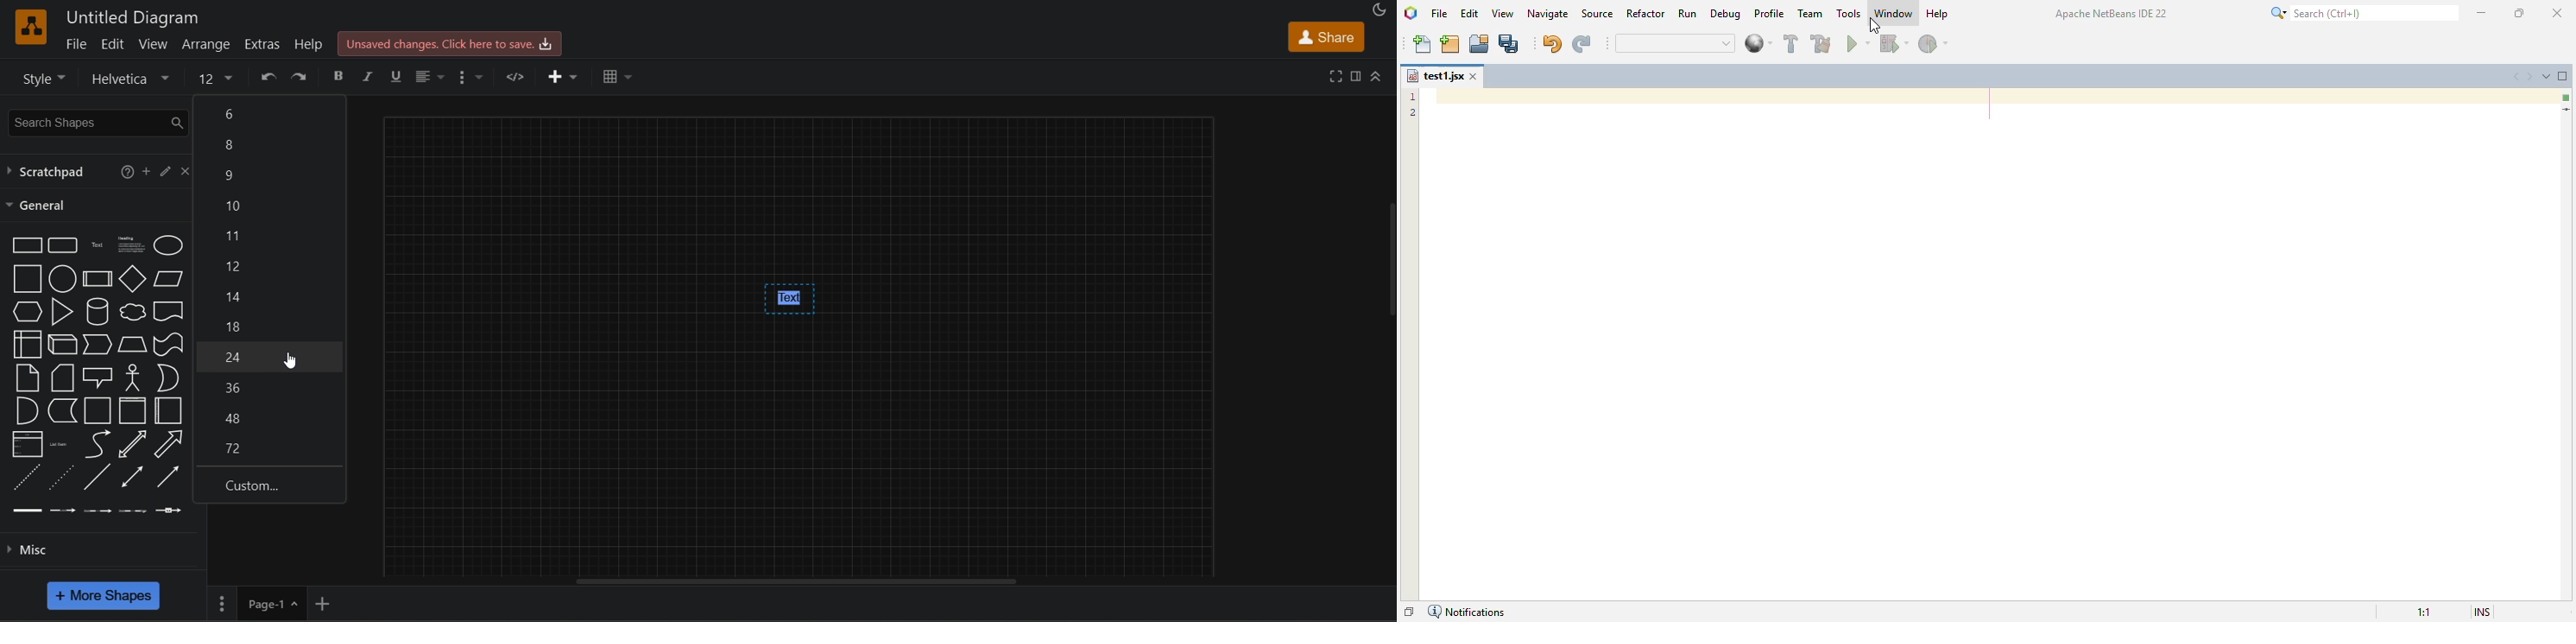 This screenshot has height=644, width=2576. What do you see at coordinates (28, 511) in the screenshot?
I see `Link` at bounding box center [28, 511].